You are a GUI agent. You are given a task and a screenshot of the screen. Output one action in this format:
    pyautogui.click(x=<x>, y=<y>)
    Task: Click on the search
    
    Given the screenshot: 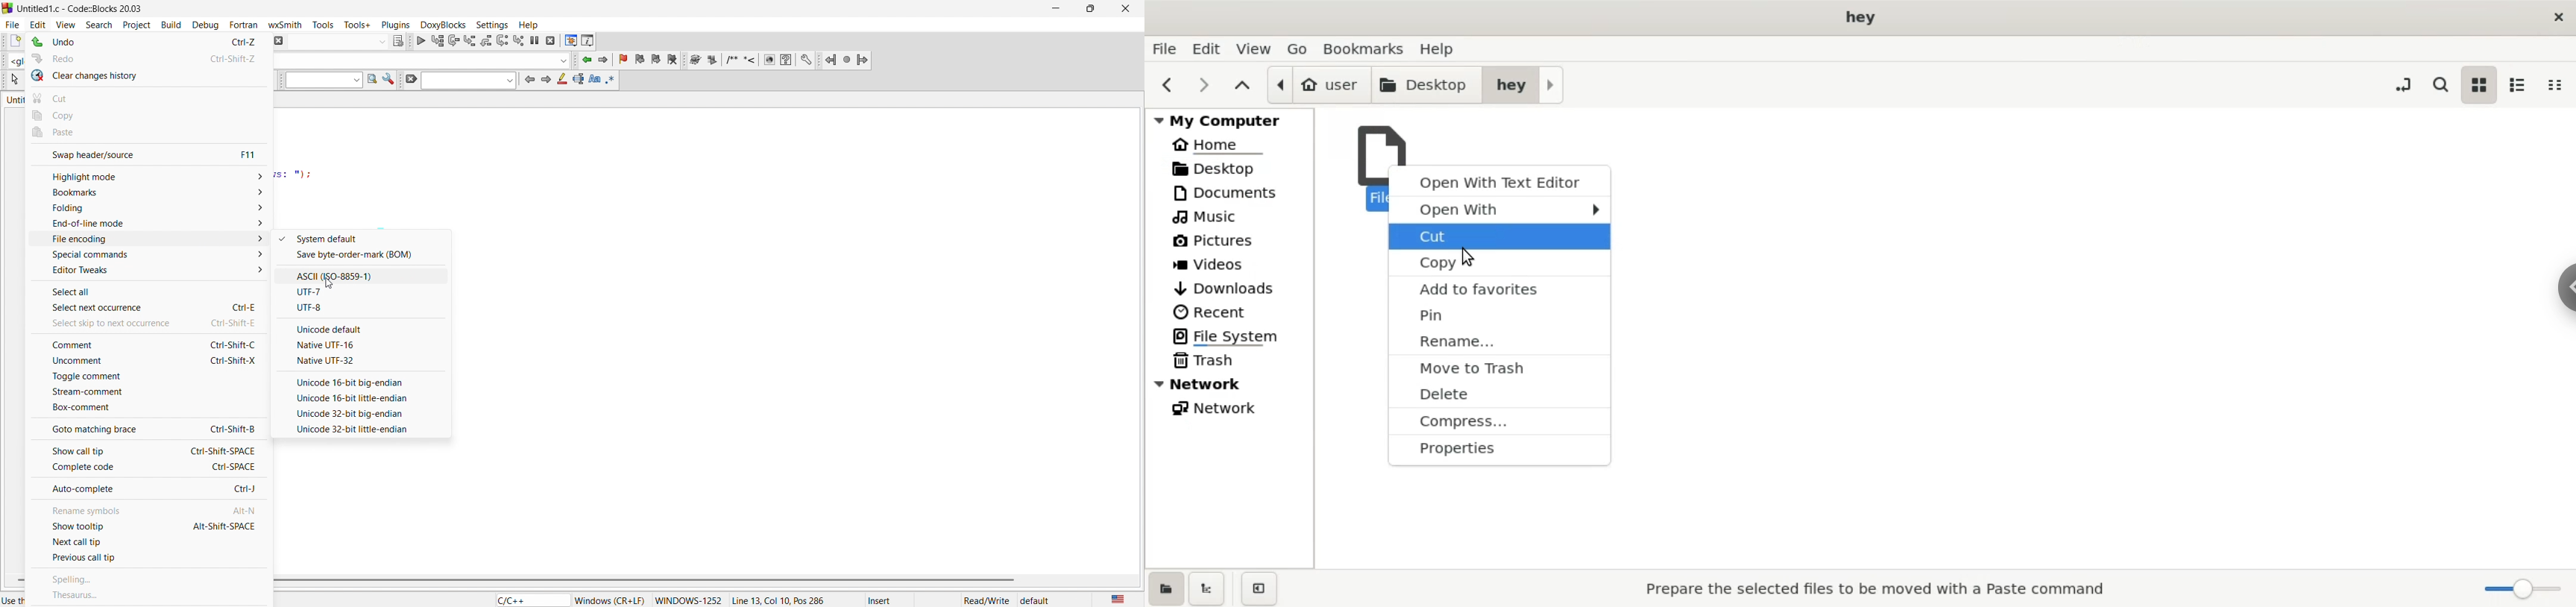 What is the action you would take?
    pyautogui.click(x=368, y=79)
    